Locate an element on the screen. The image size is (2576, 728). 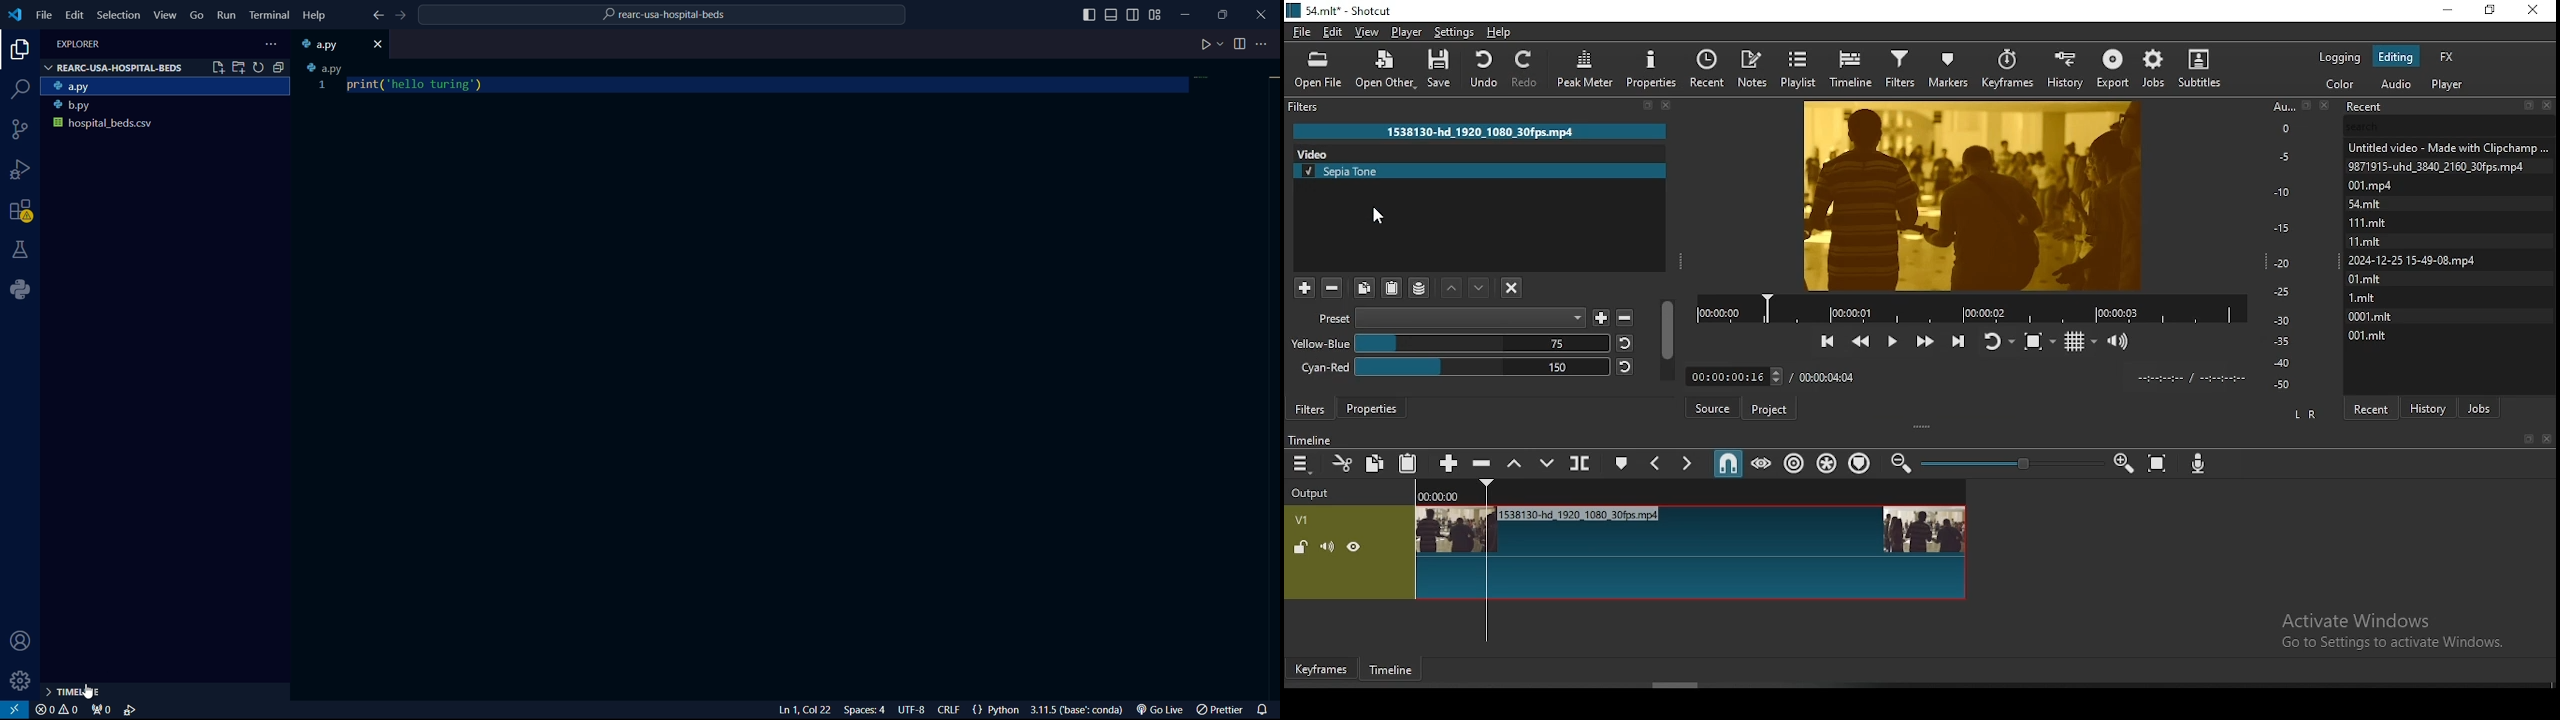
volume control is located at coordinates (2121, 341).